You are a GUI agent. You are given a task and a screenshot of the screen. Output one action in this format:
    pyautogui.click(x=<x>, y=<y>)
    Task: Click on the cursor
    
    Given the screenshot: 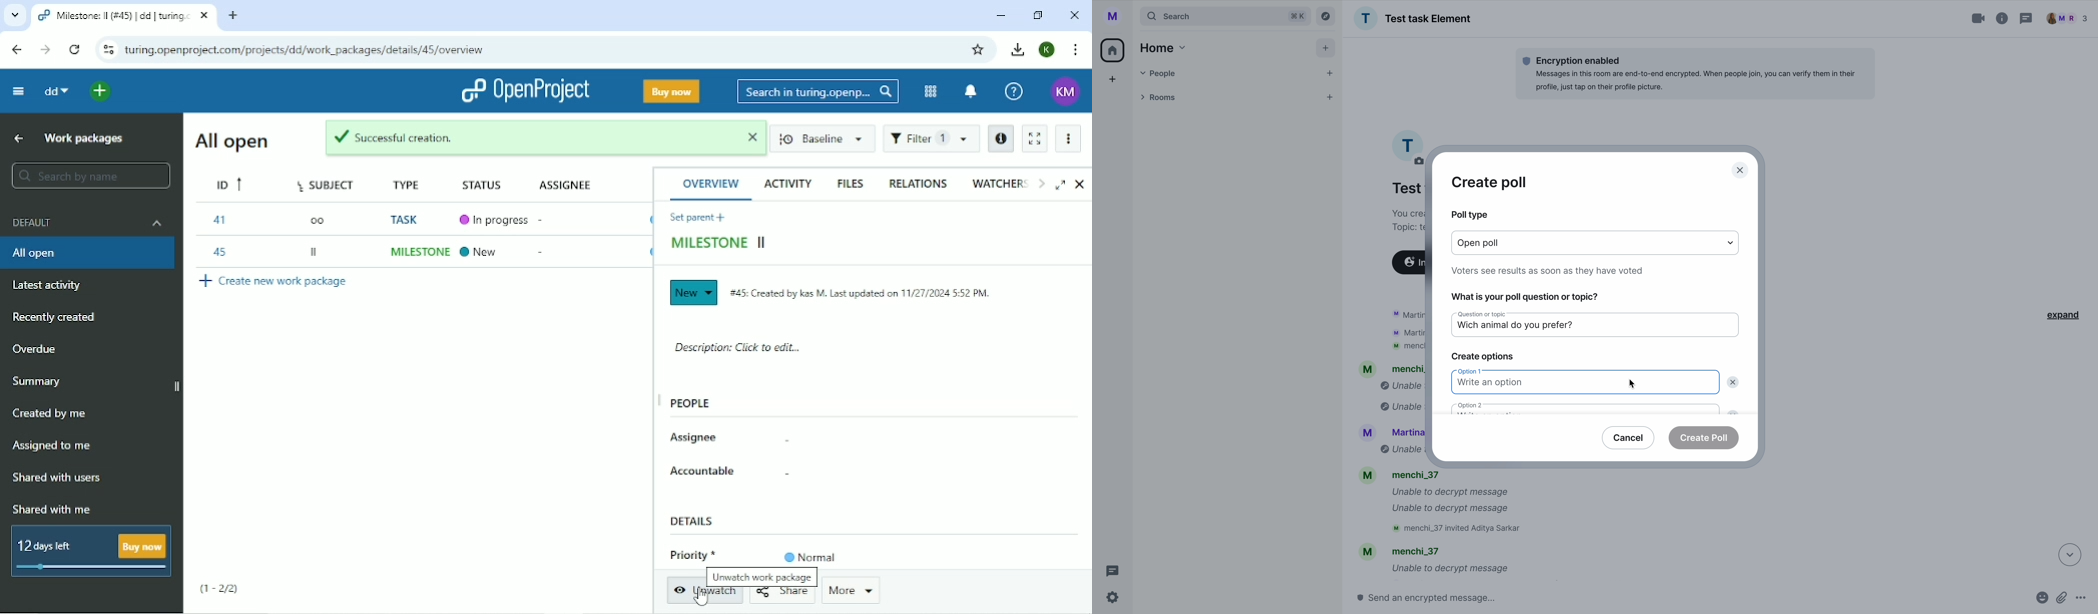 What is the action you would take?
    pyautogui.click(x=698, y=599)
    